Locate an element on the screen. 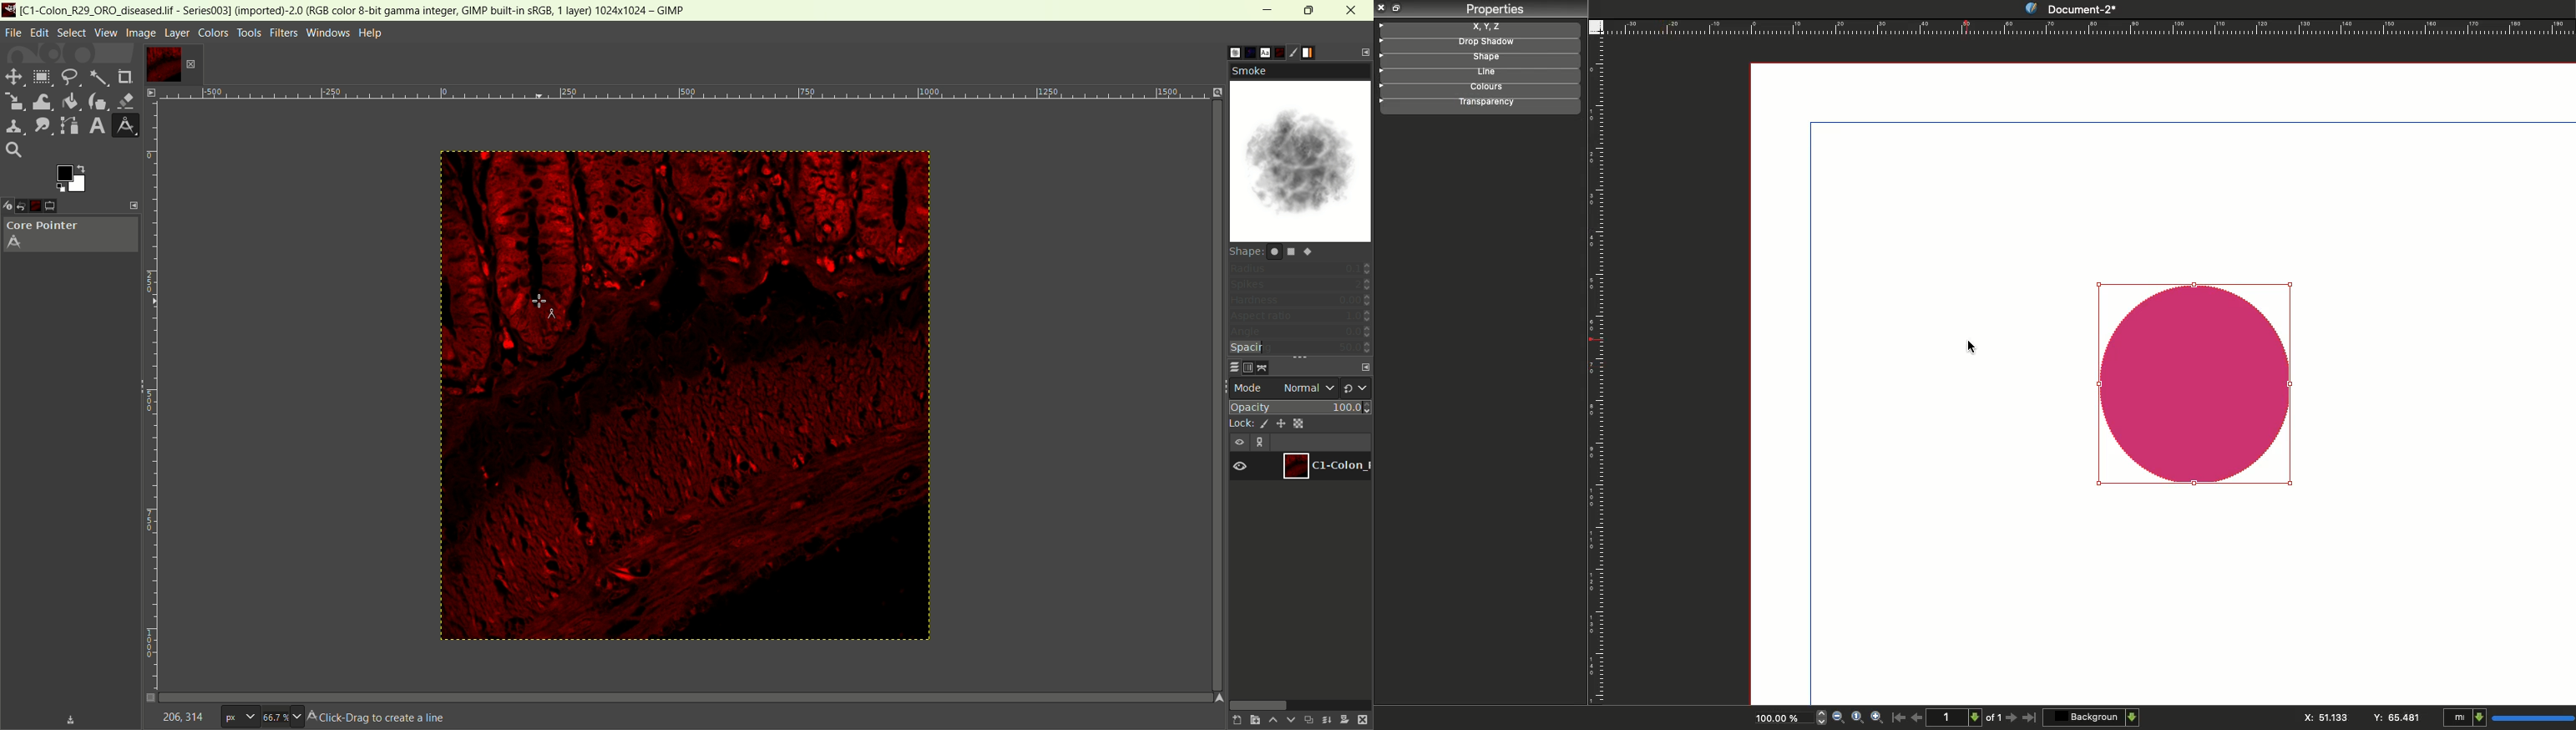  of 1 is located at coordinates (1994, 720).